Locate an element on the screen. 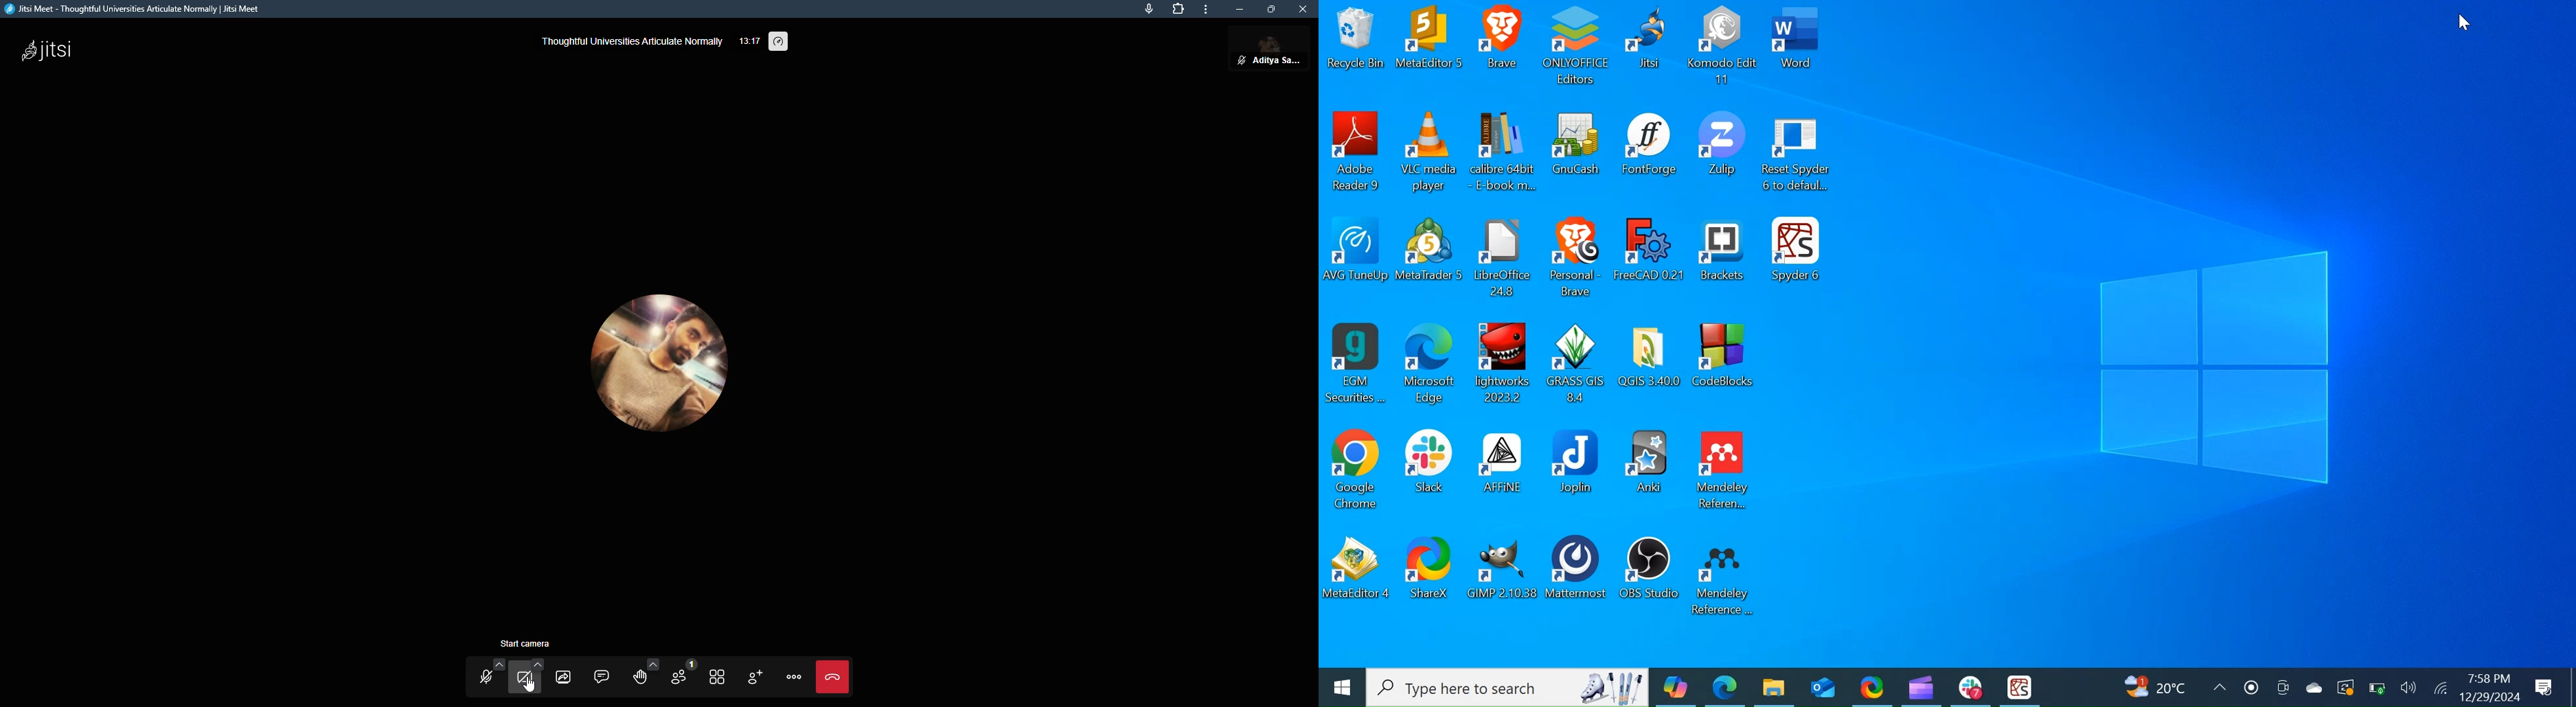  Restart Update is located at coordinates (2344, 687).